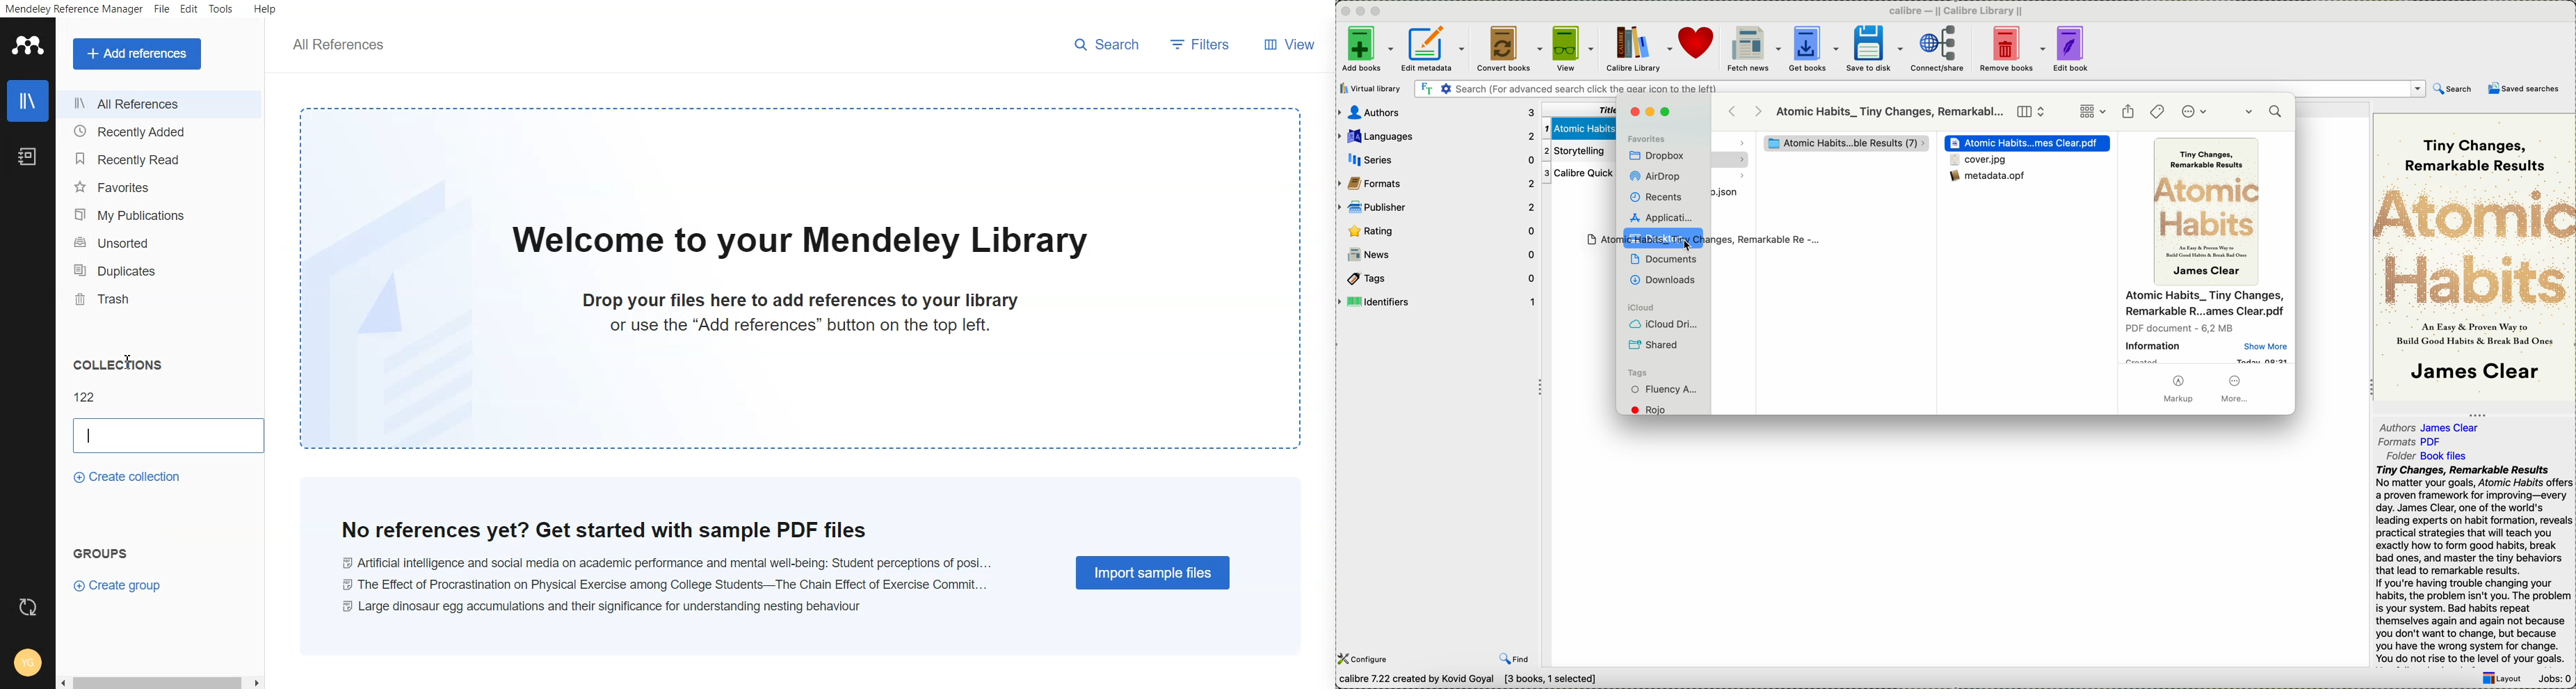 The image size is (2576, 700). Describe the element at coordinates (91, 395) in the screenshot. I see `122` at that location.